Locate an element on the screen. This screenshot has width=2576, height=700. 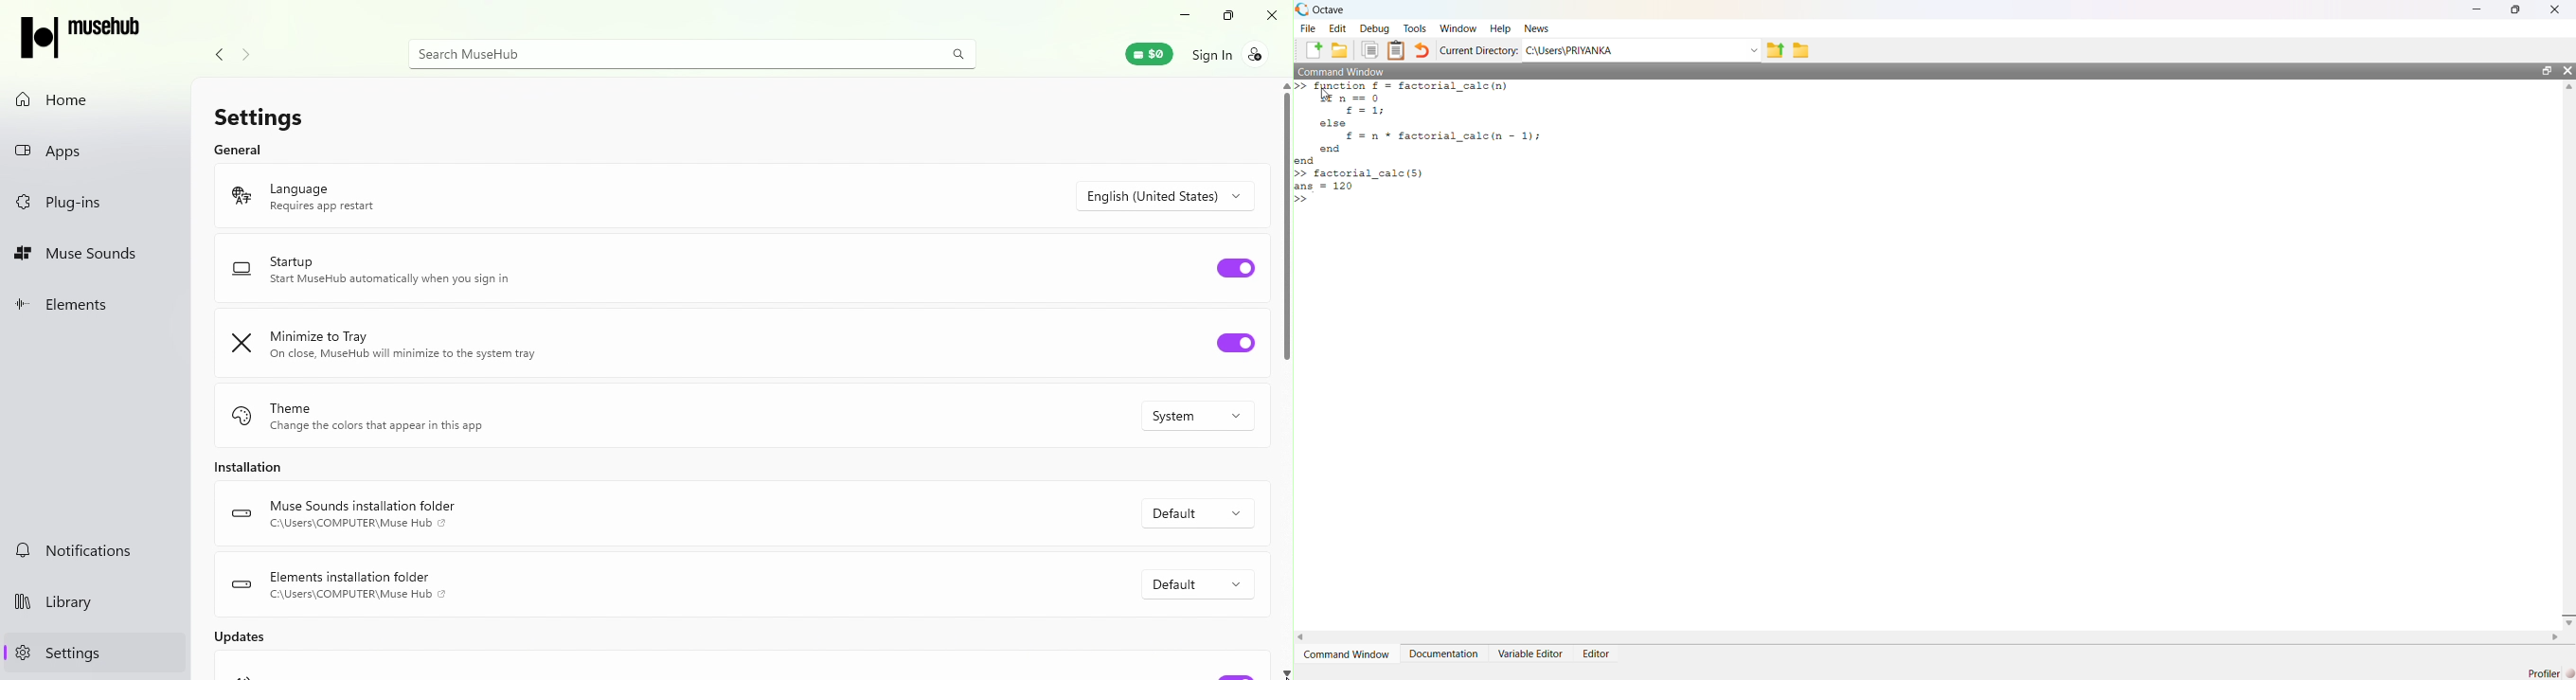
Home is located at coordinates (101, 100).